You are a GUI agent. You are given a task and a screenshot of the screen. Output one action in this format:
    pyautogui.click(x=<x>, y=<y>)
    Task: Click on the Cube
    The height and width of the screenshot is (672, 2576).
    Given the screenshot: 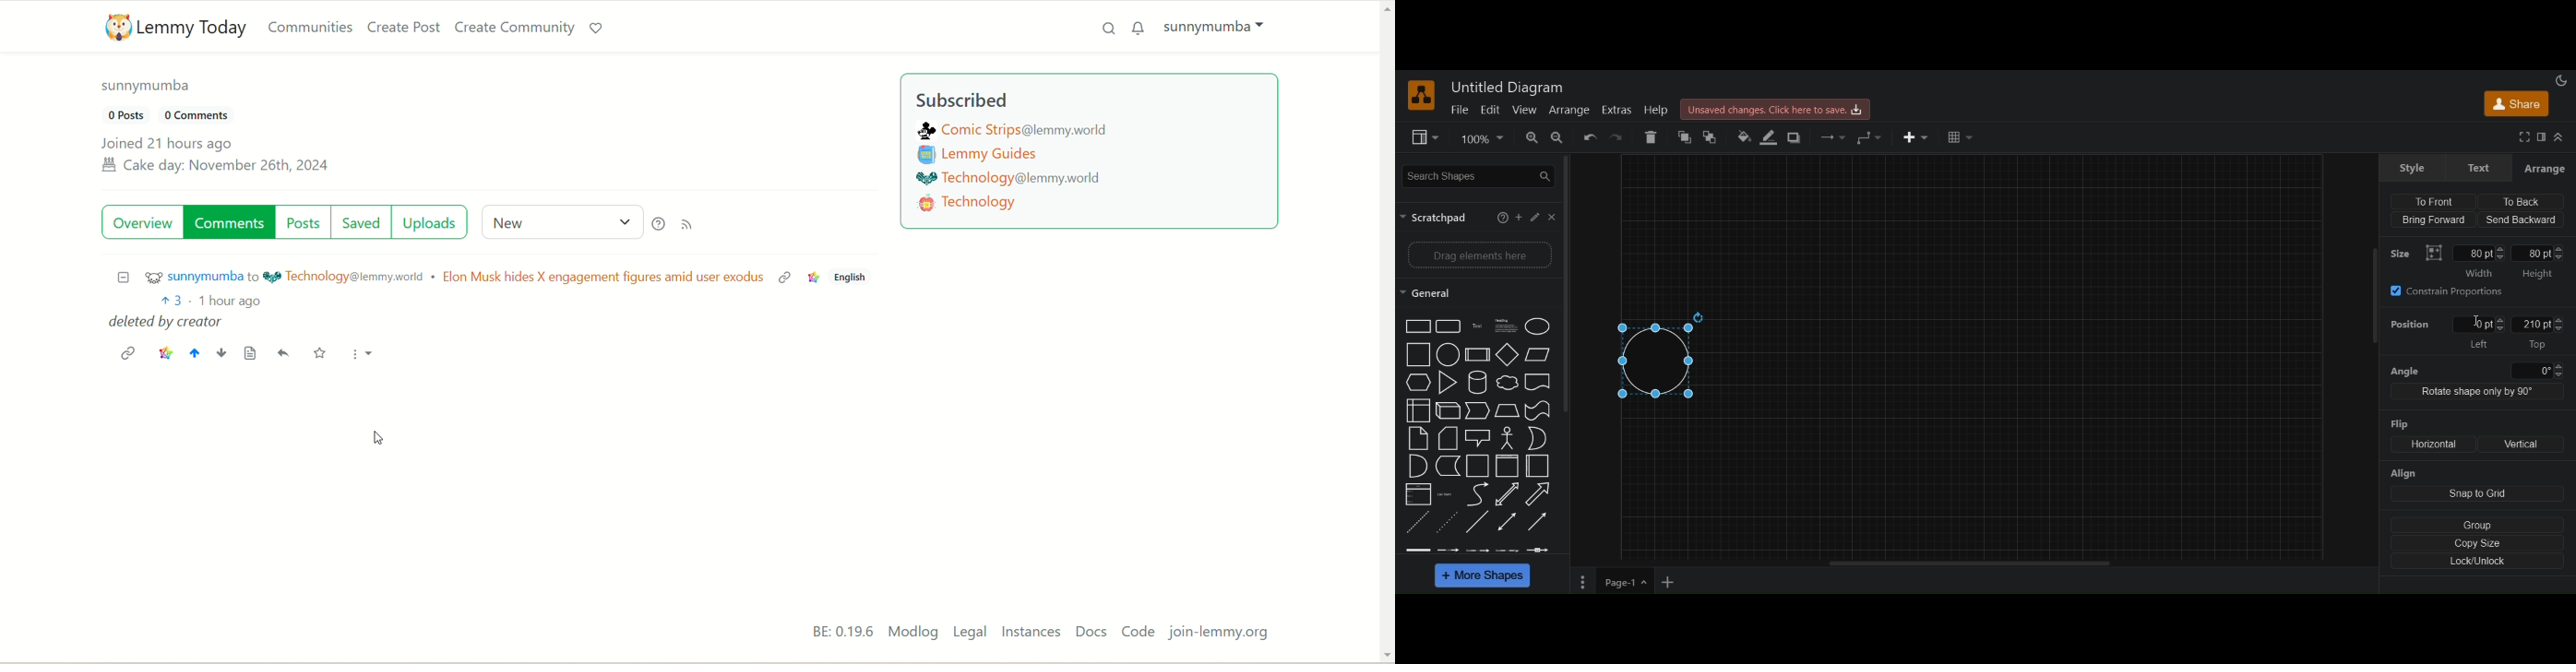 What is the action you would take?
    pyautogui.click(x=1477, y=354)
    